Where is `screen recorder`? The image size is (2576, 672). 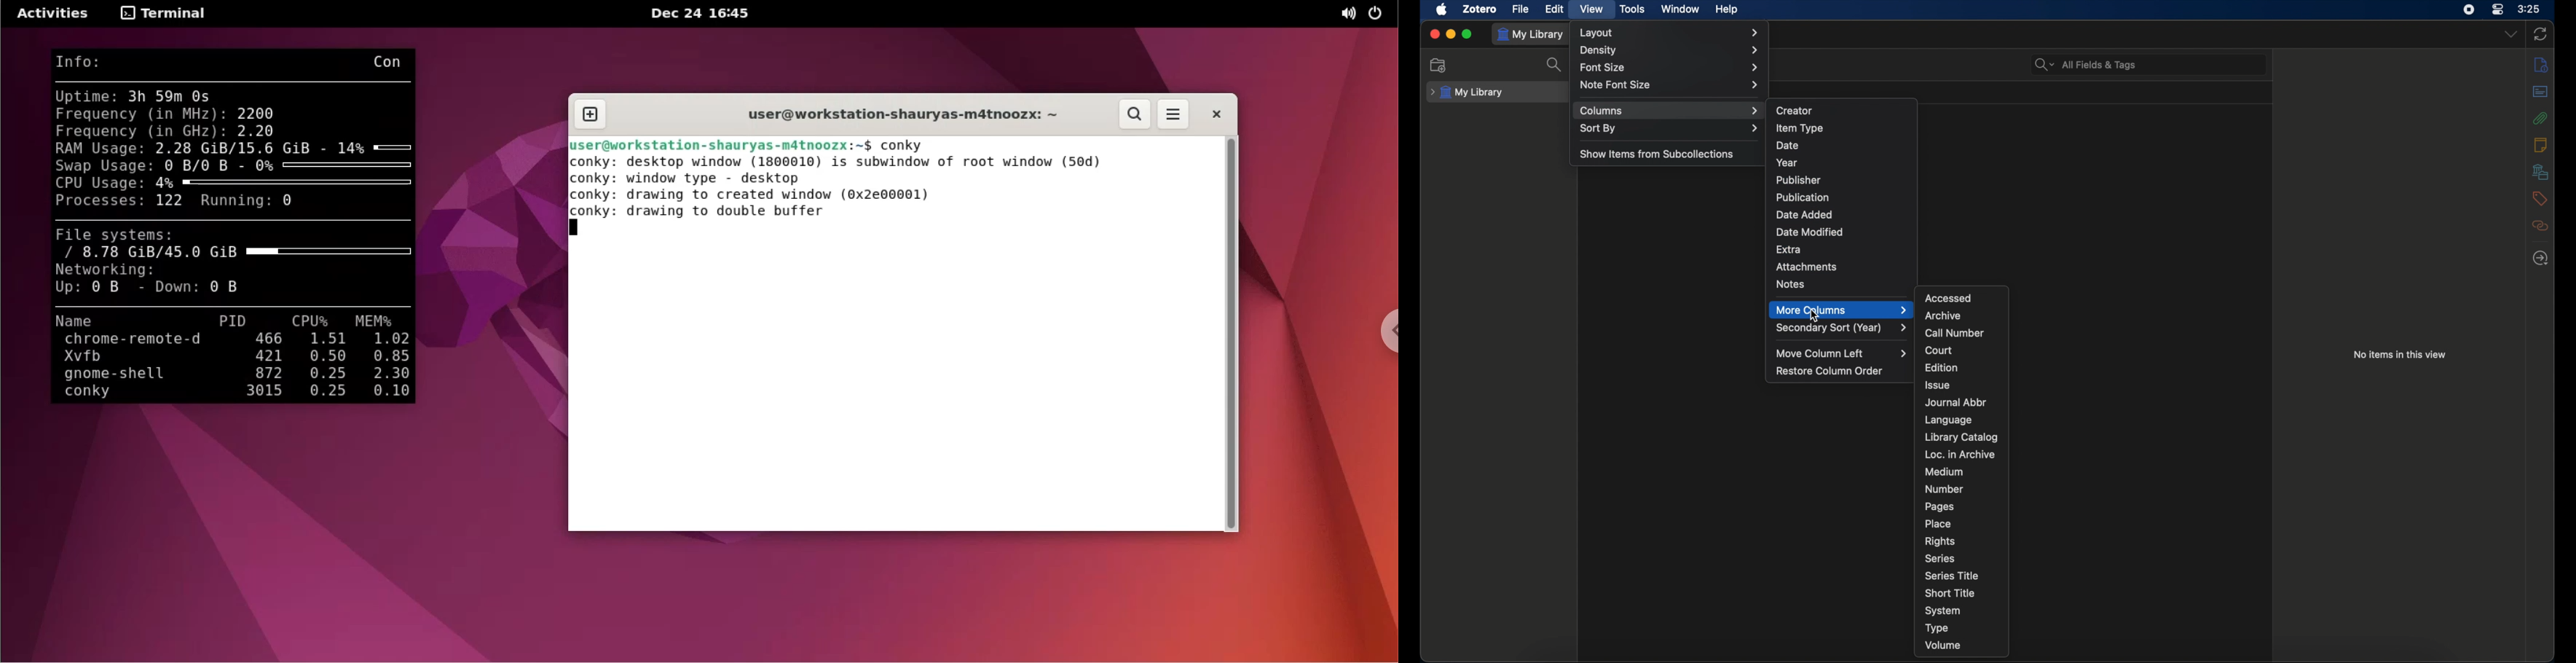 screen recorder is located at coordinates (2469, 10).